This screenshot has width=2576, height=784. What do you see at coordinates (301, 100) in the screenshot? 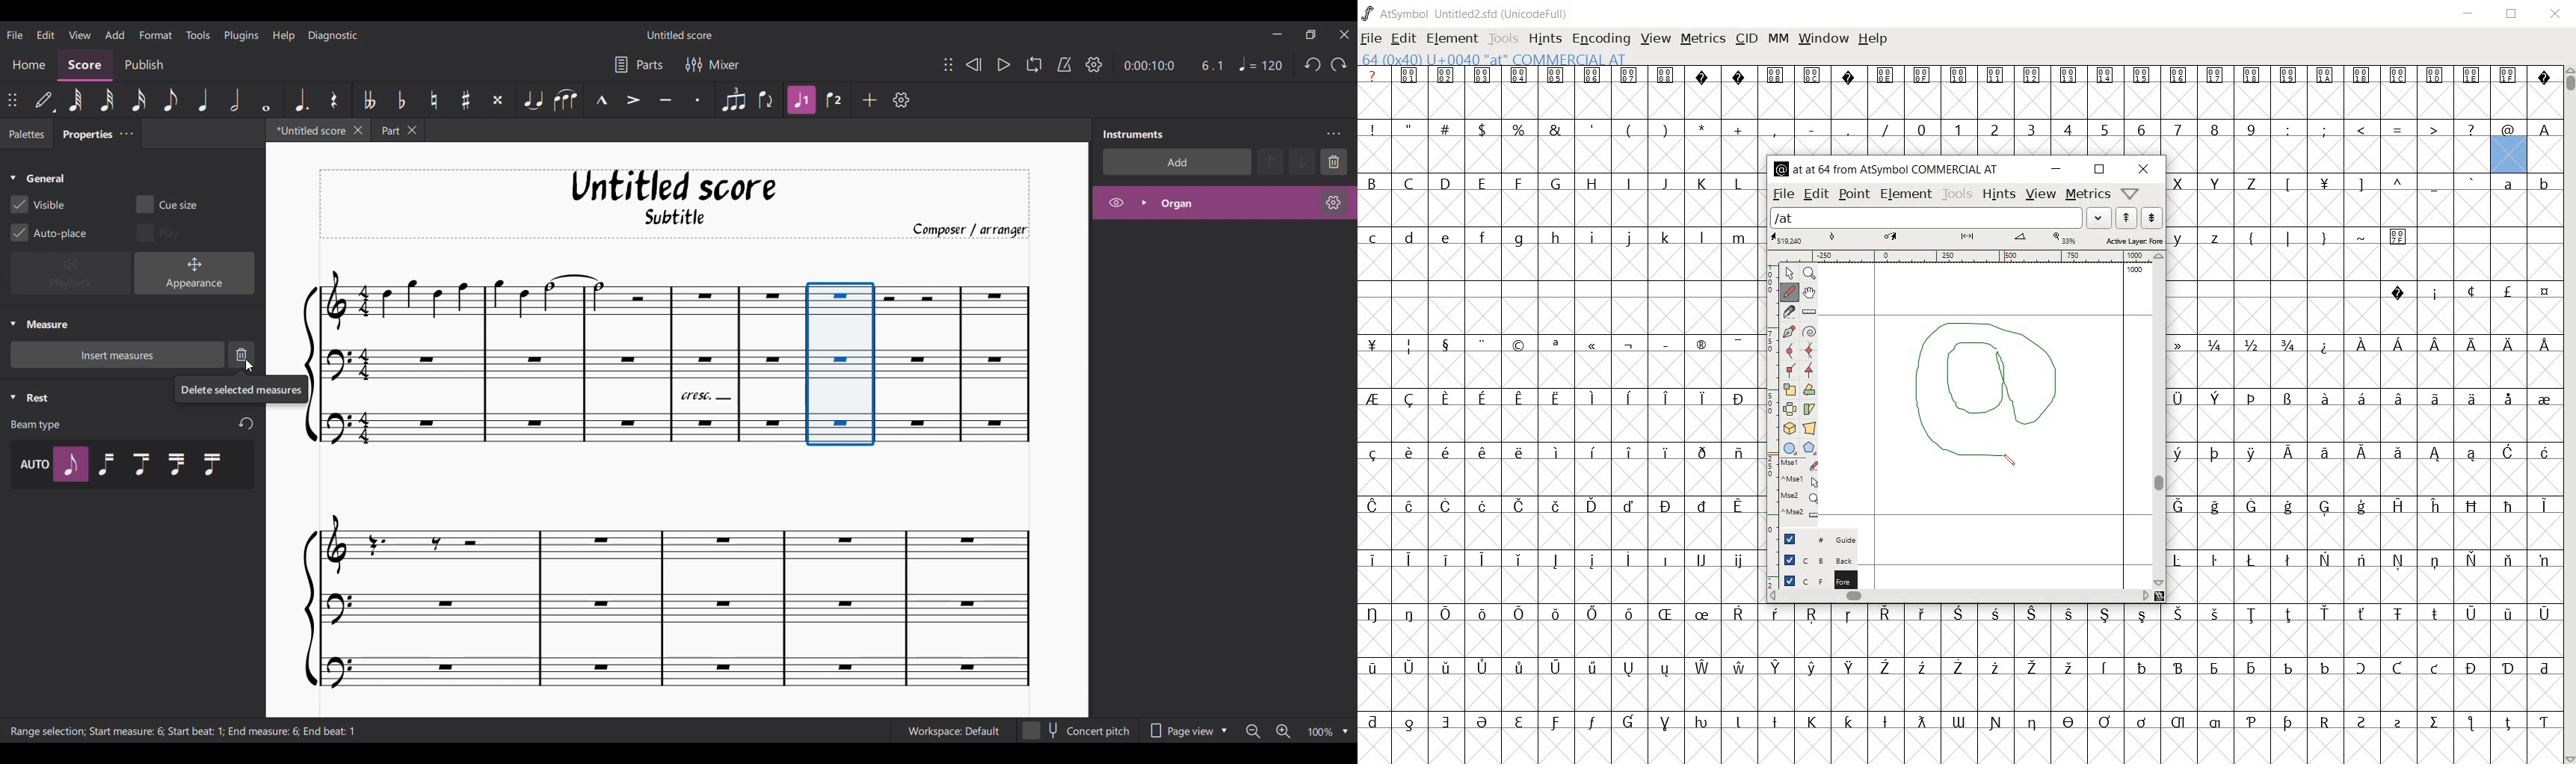
I see `Augmentation dot` at bounding box center [301, 100].